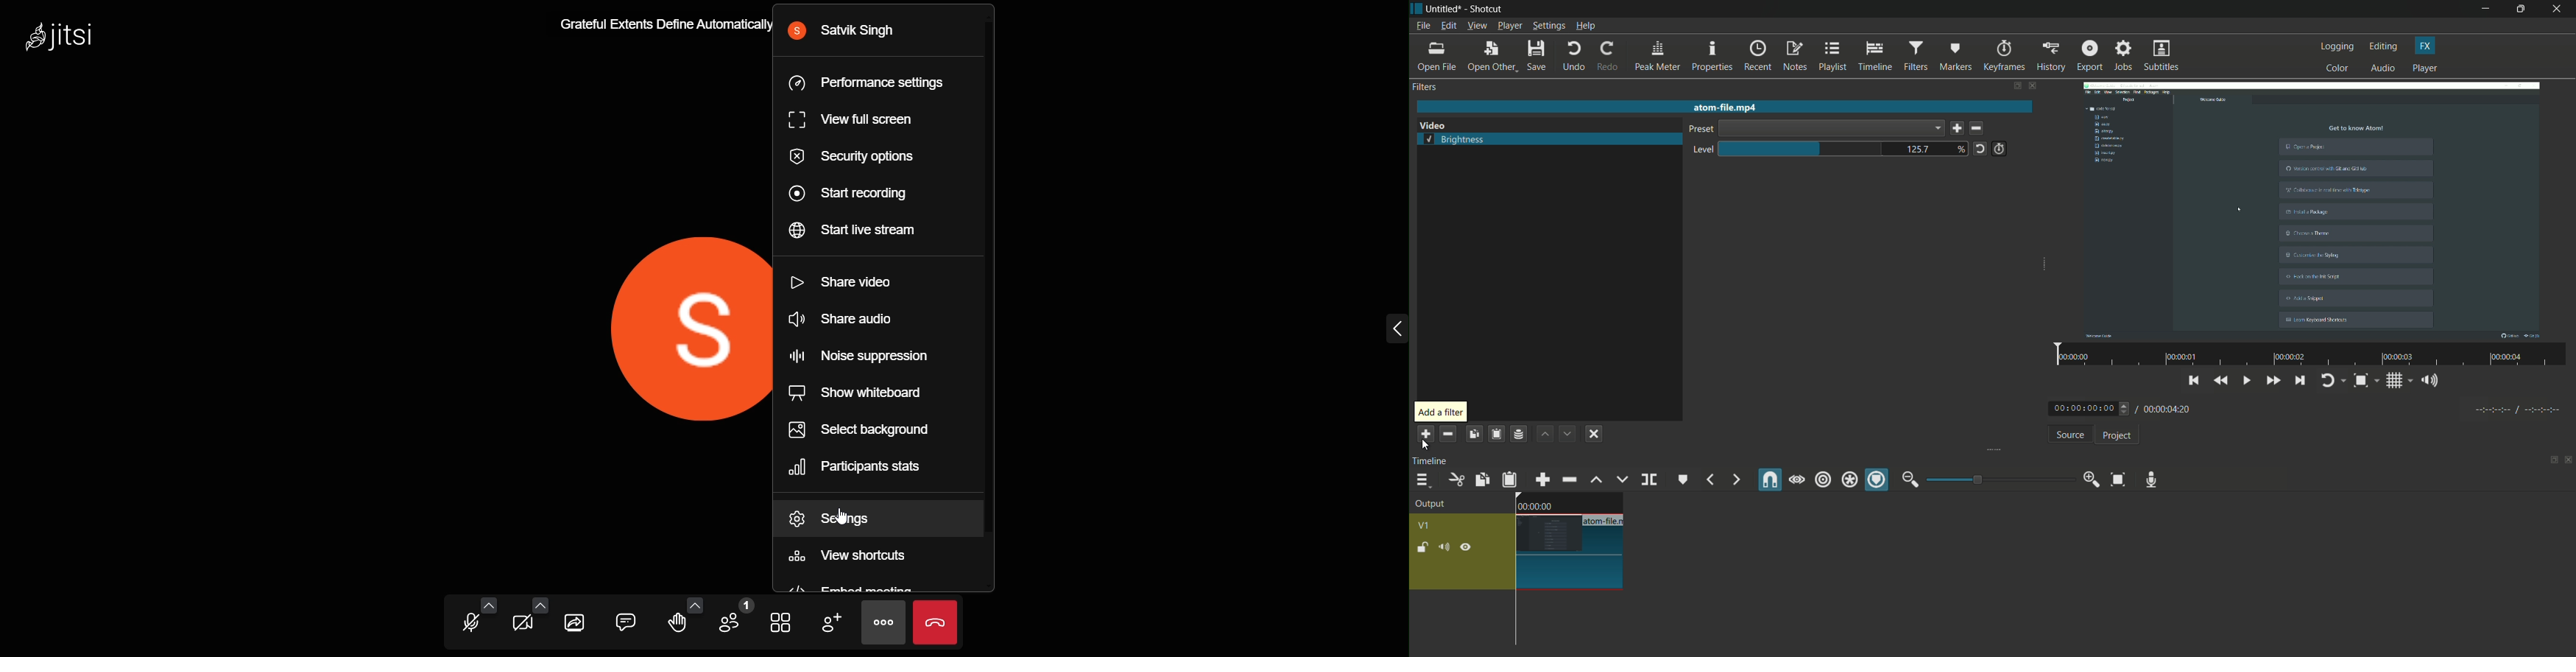 The height and width of the screenshot is (672, 2576). I want to click on brightness bar, so click(1802, 148).